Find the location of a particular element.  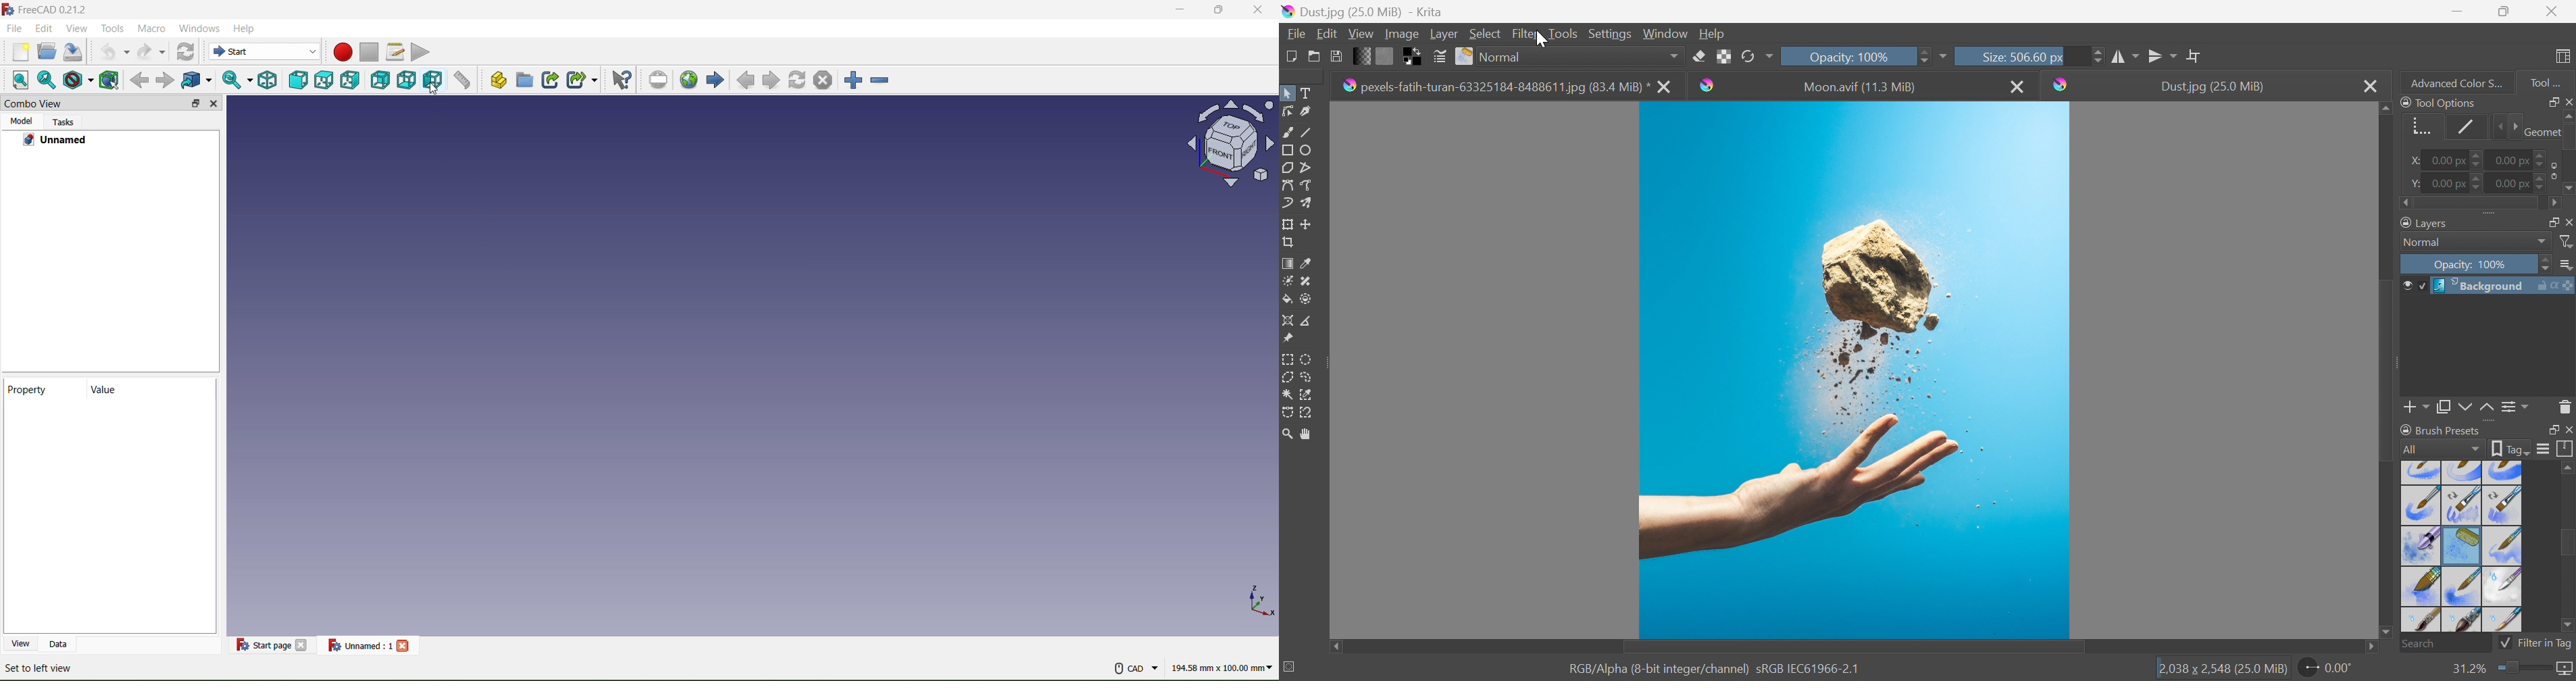

What's This is located at coordinates (621, 81).